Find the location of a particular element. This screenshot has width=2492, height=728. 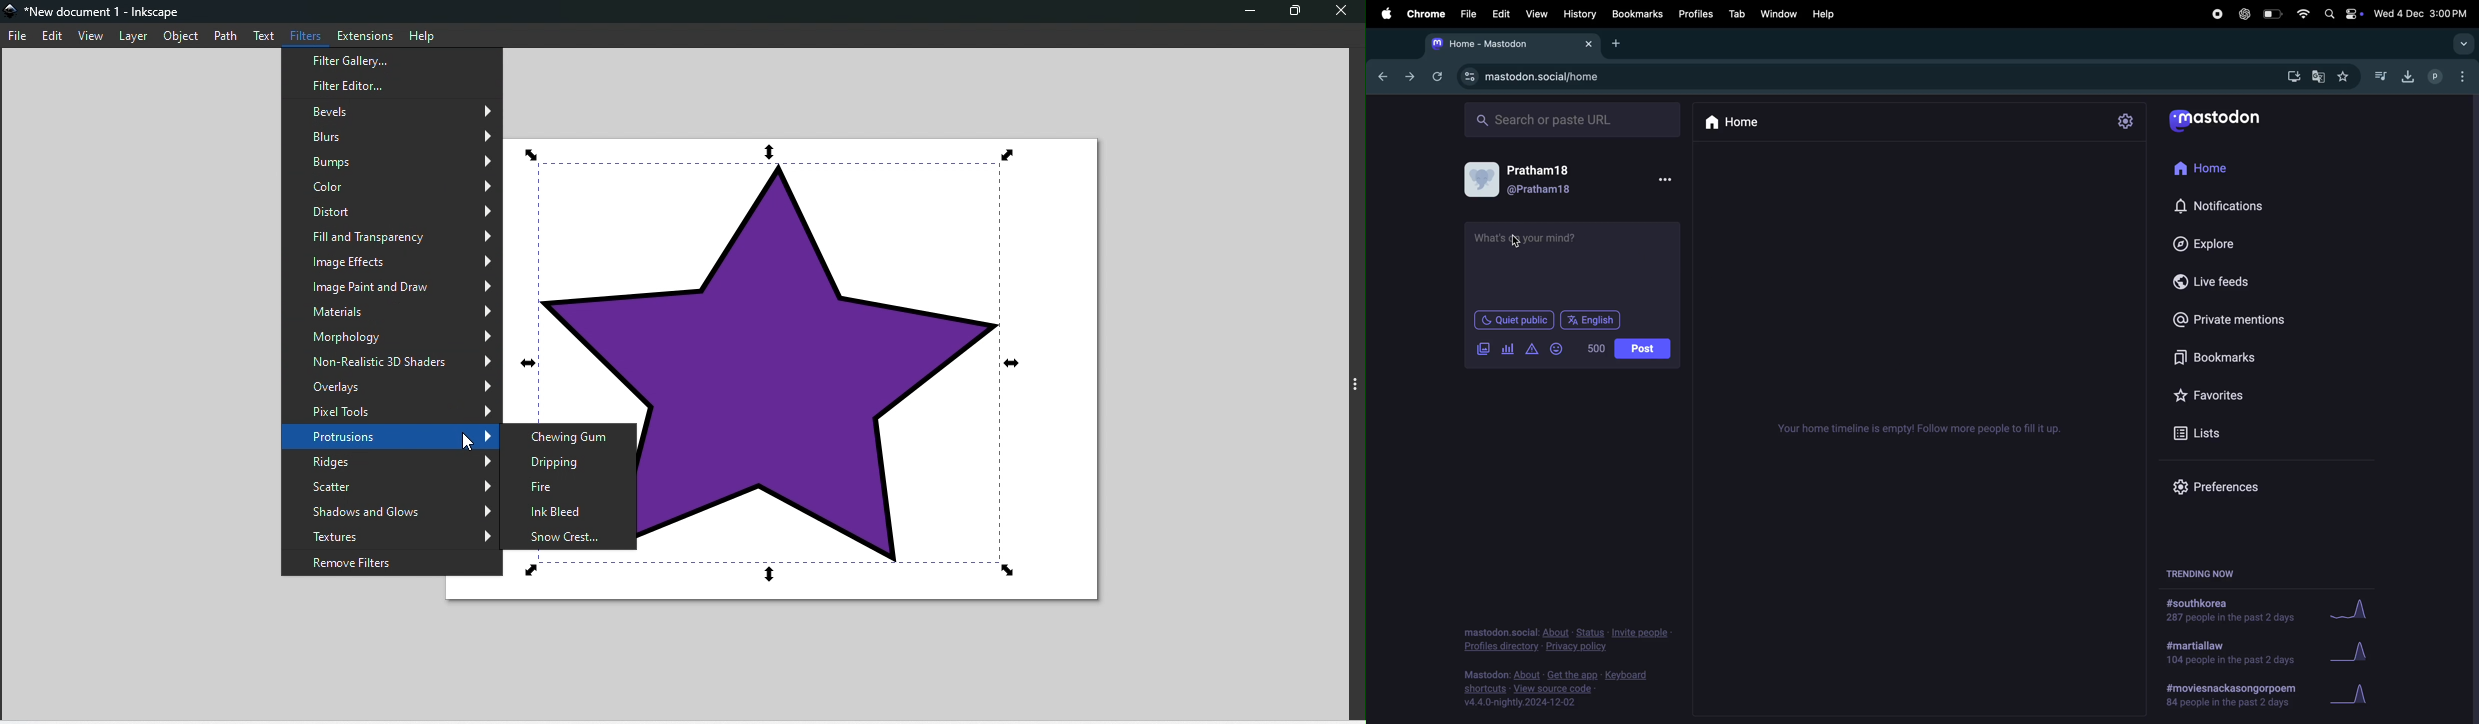

Dripping is located at coordinates (567, 458).